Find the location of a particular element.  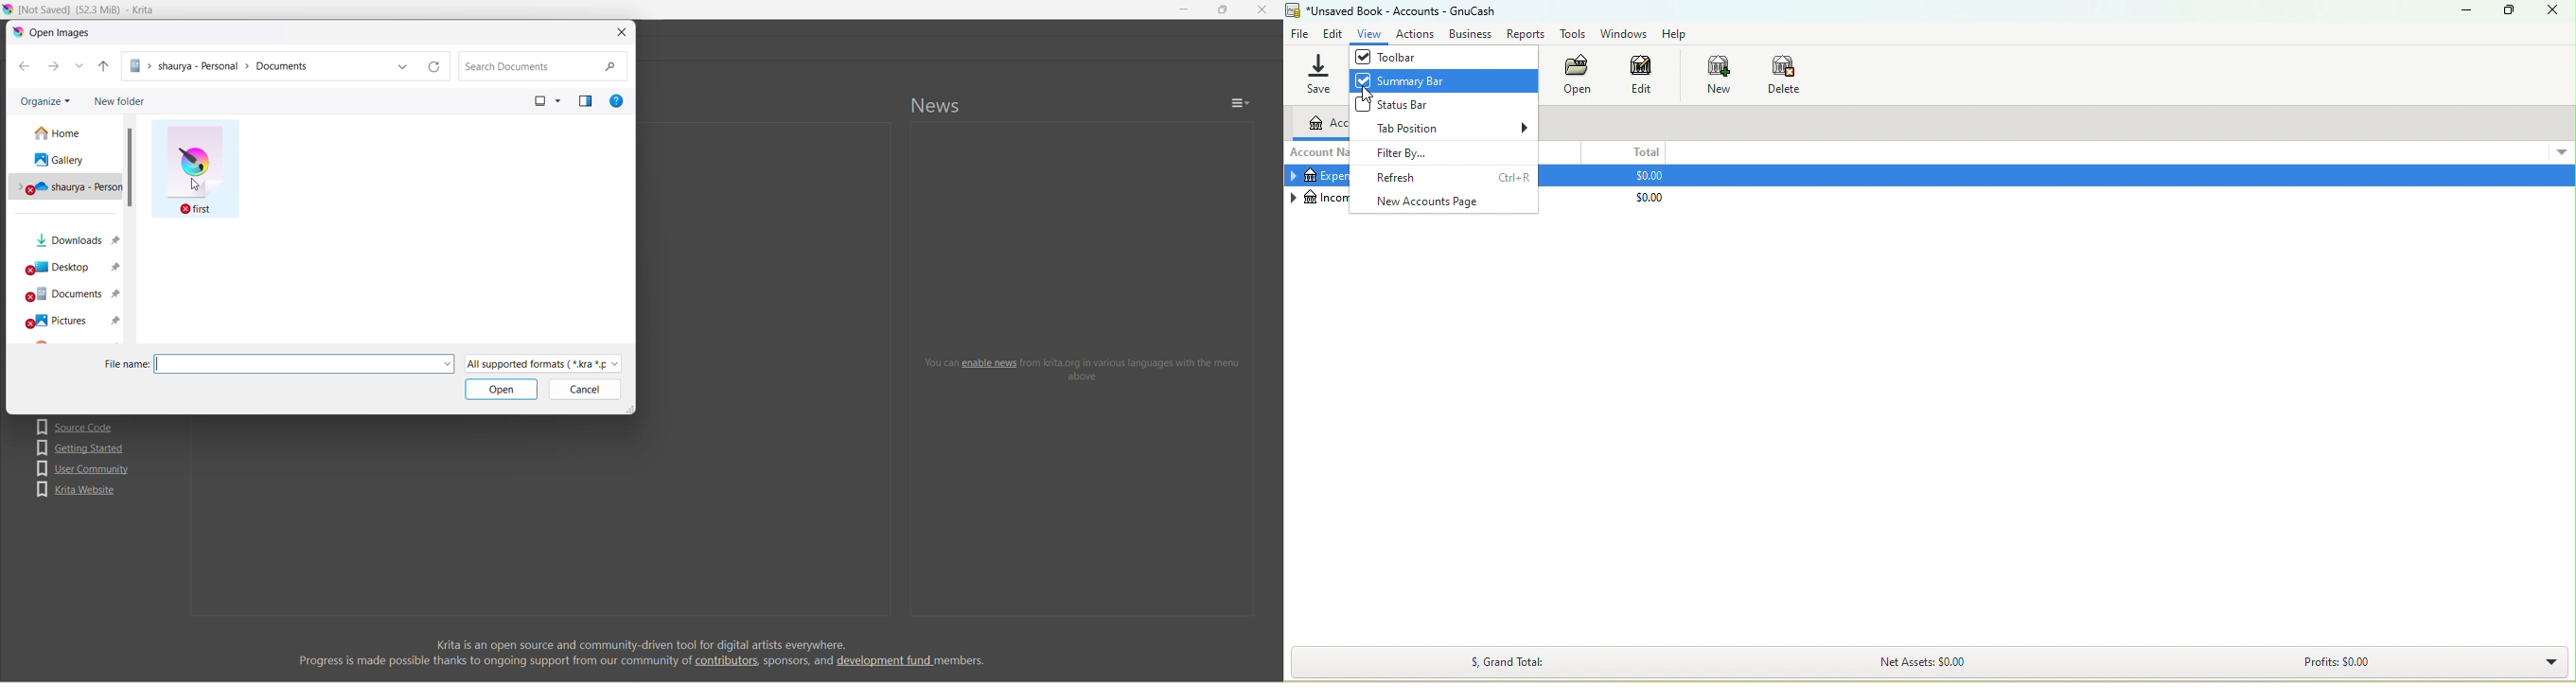

recent location is located at coordinates (80, 66).